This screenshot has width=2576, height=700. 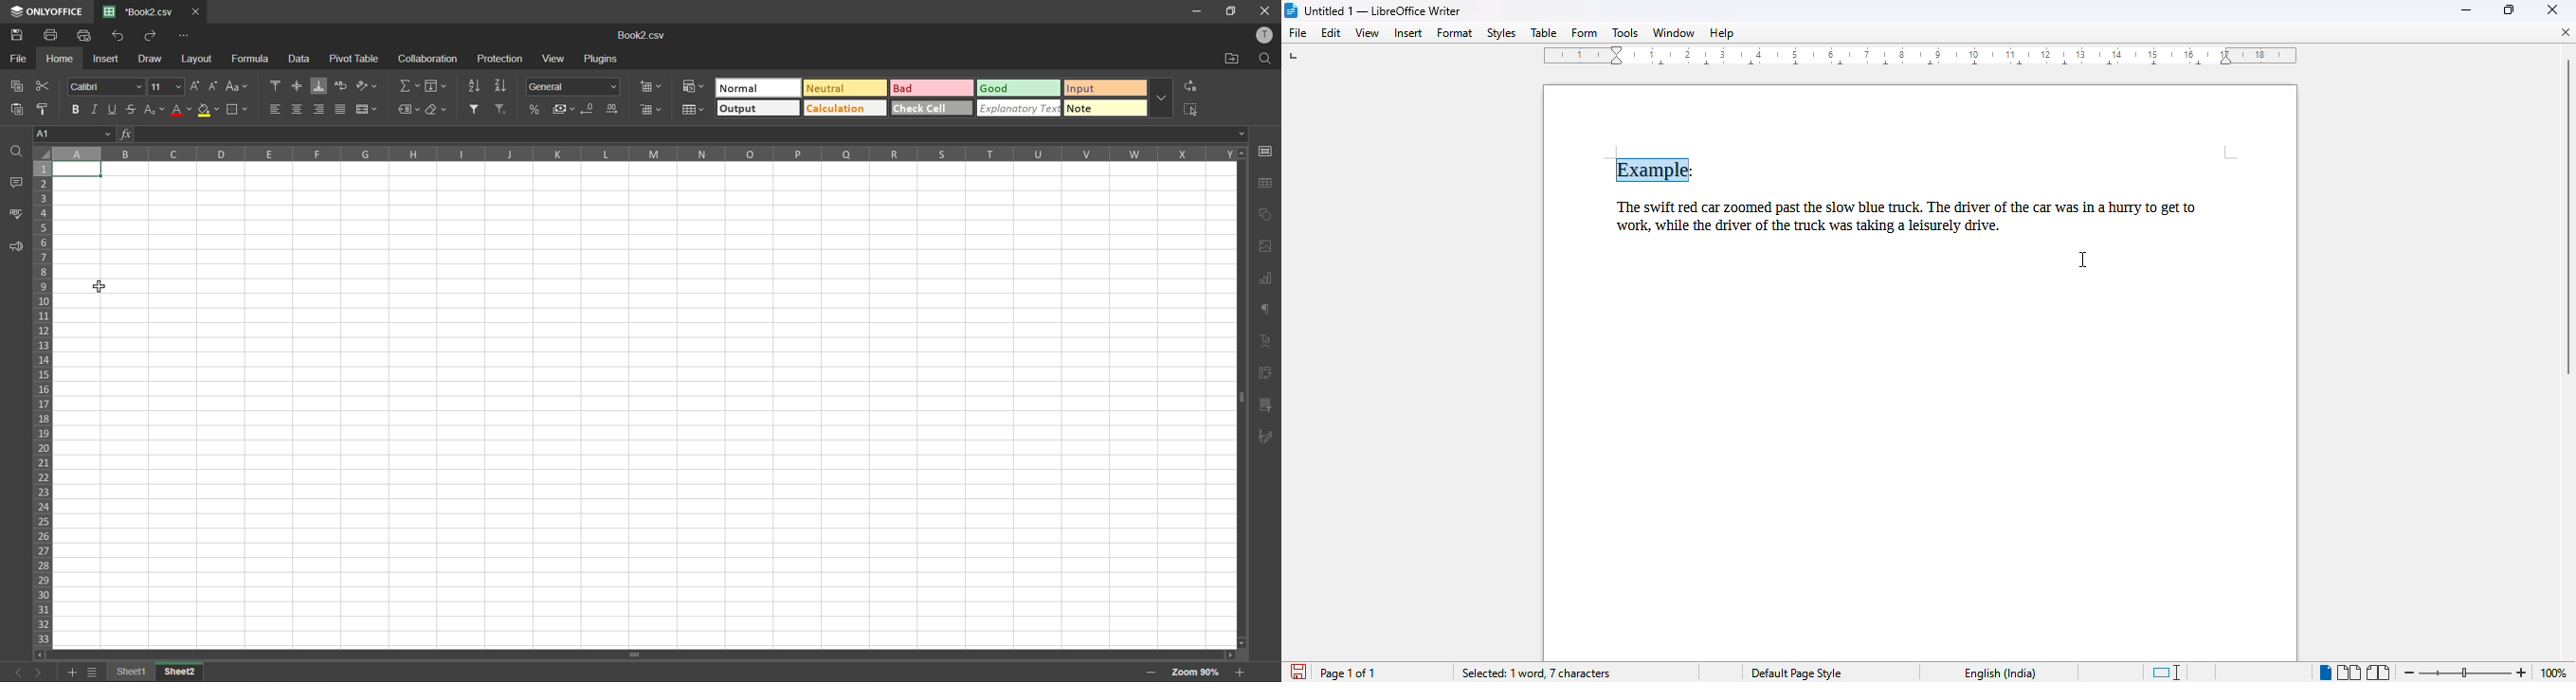 What do you see at coordinates (1239, 643) in the screenshot?
I see `move down` at bounding box center [1239, 643].